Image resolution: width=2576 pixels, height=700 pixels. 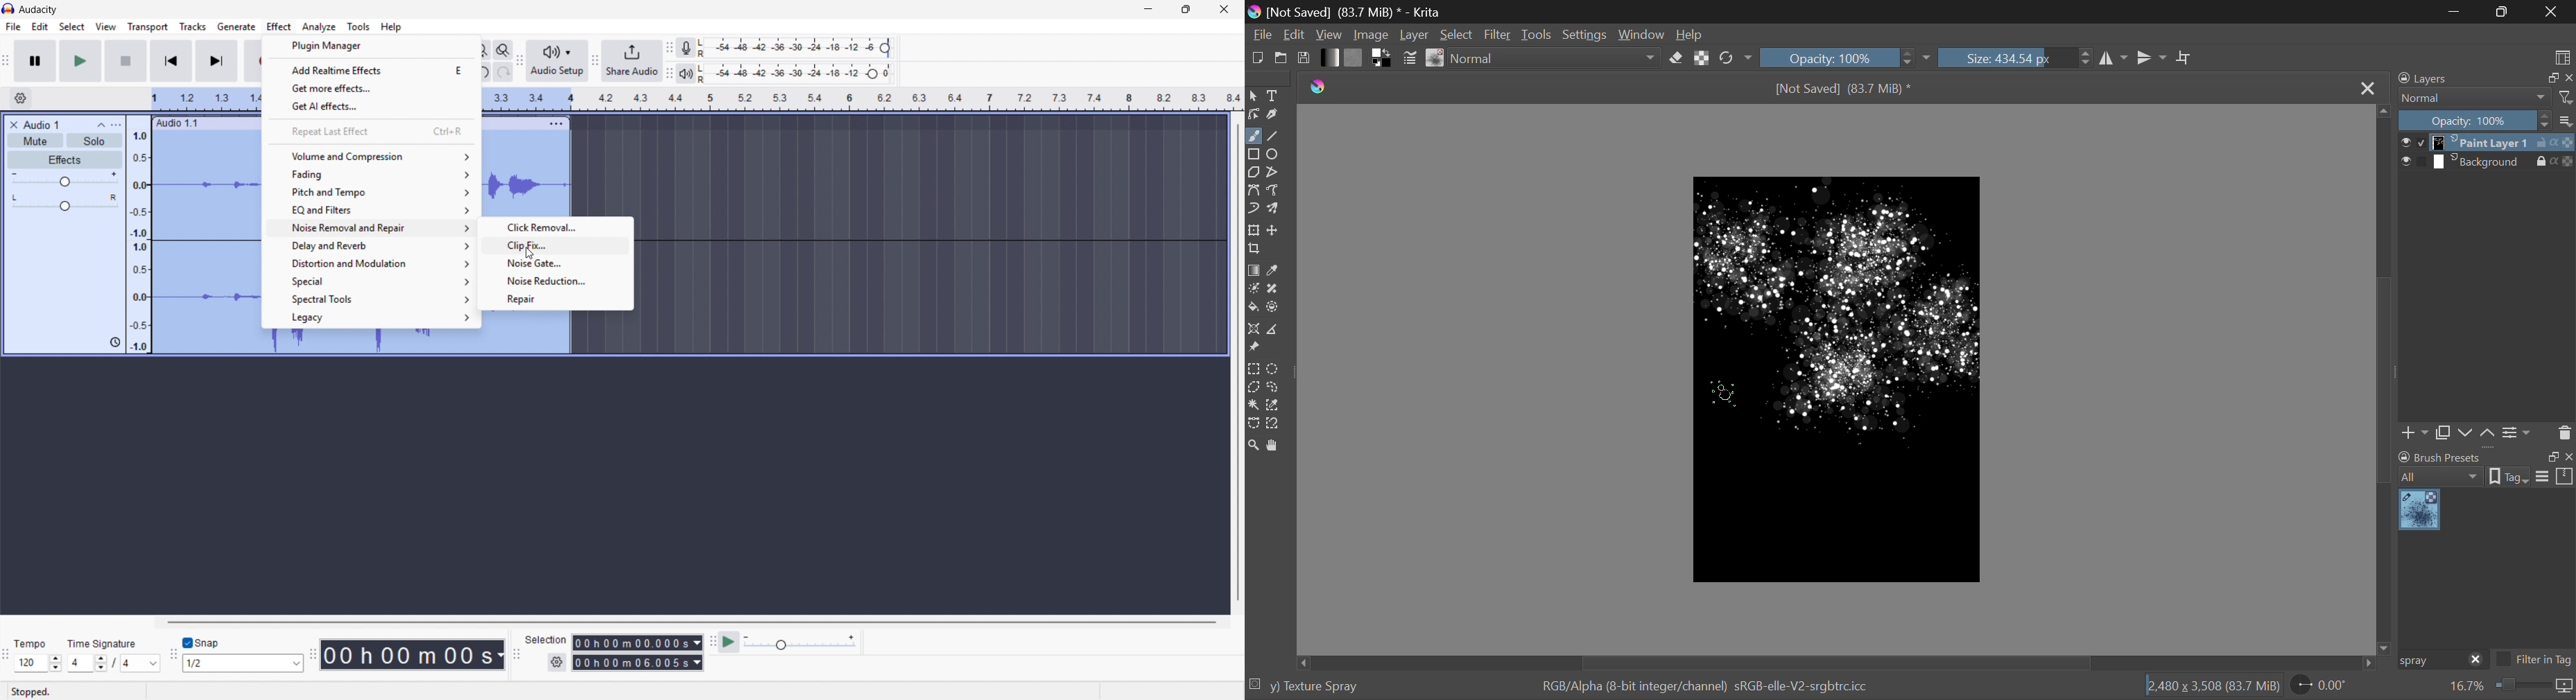 I want to click on Click Cursor Position, so click(x=1724, y=392).